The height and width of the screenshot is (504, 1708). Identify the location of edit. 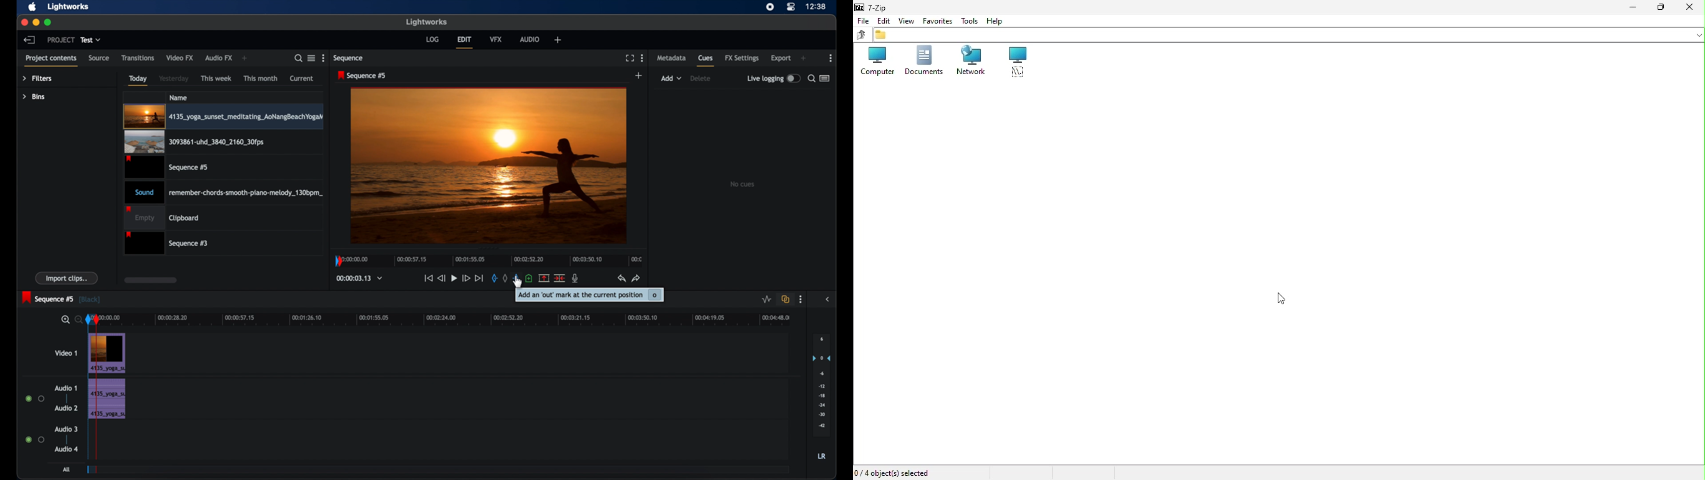
(464, 42).